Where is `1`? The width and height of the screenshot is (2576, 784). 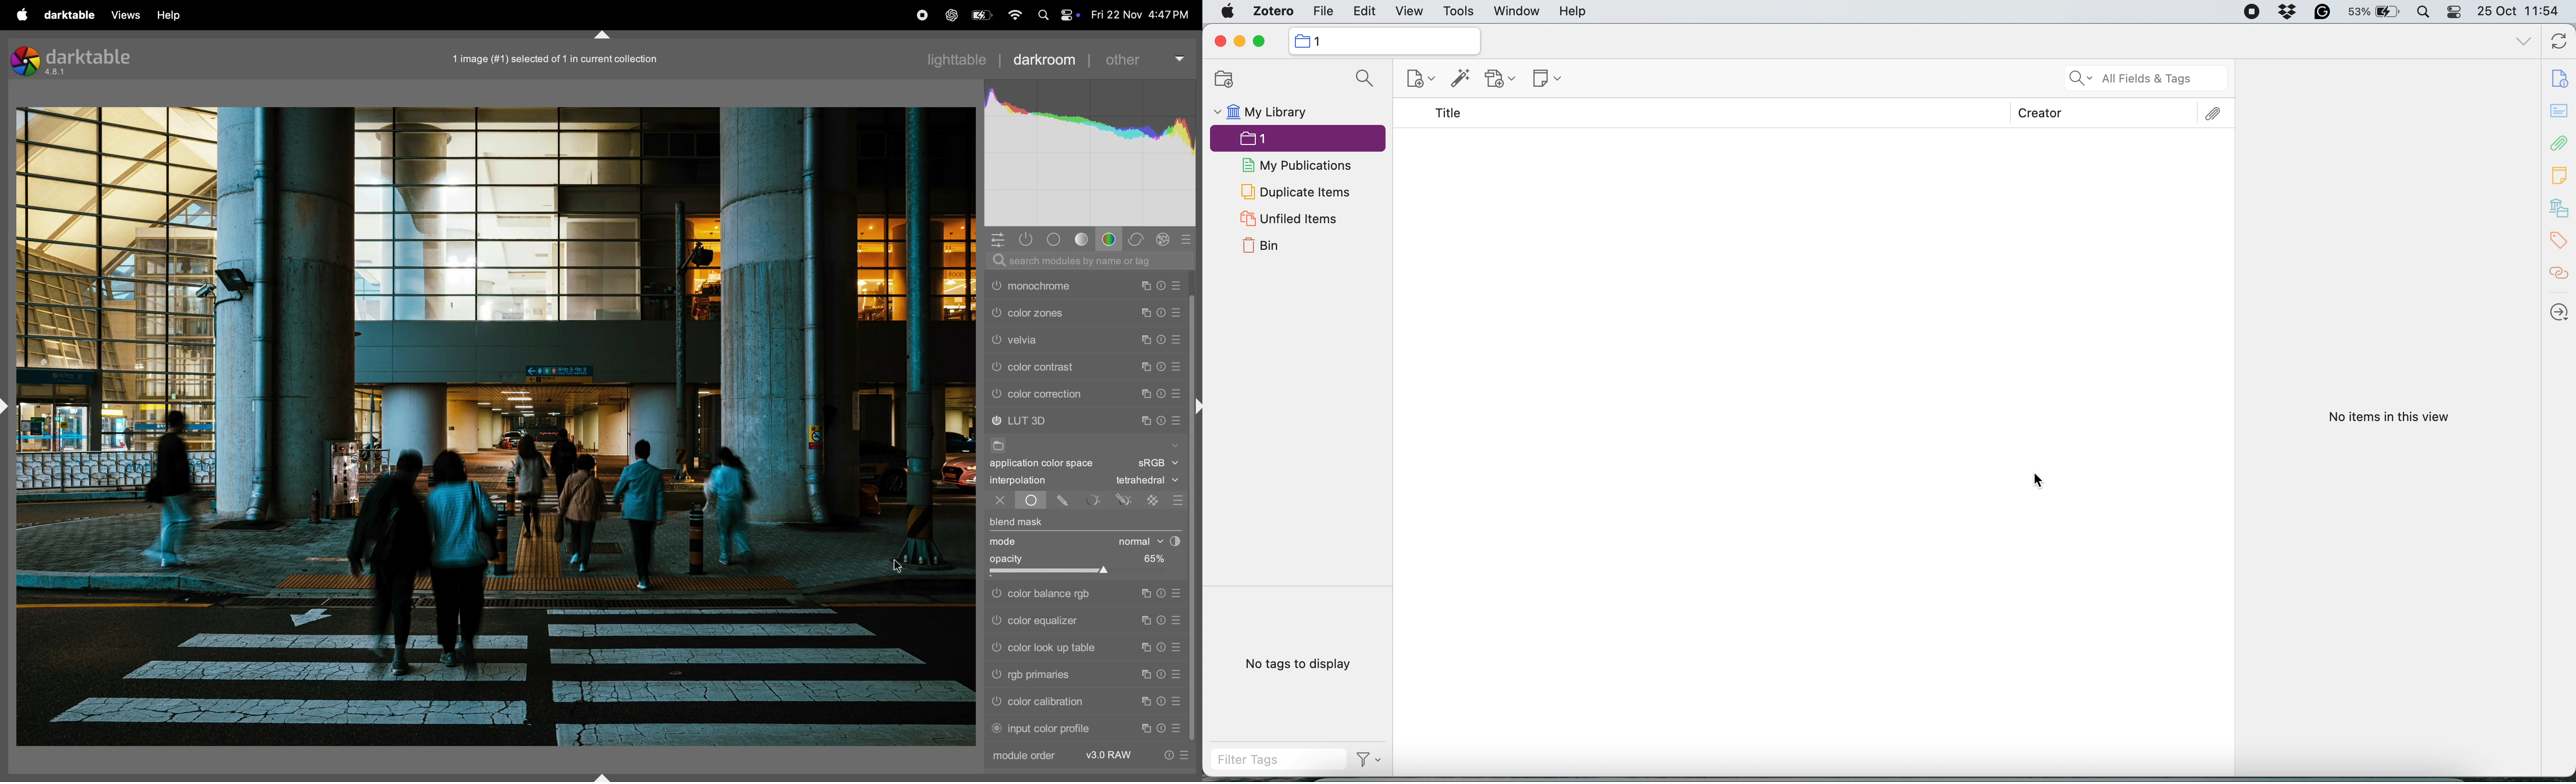 1 is located at coordinates (1292, 139).